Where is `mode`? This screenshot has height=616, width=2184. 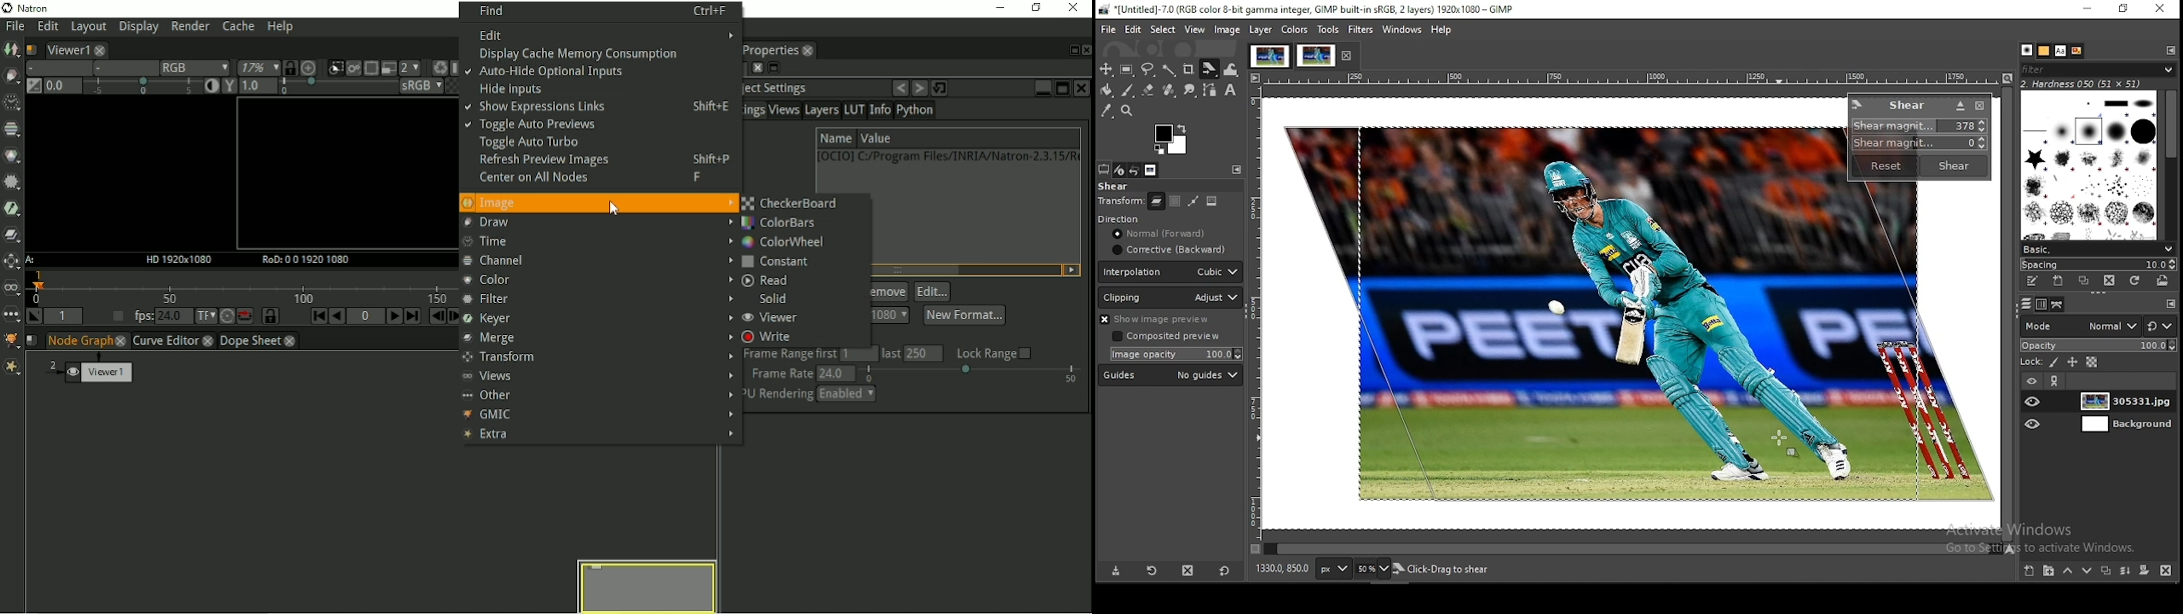
mode is located at coordinates (2080, 326).